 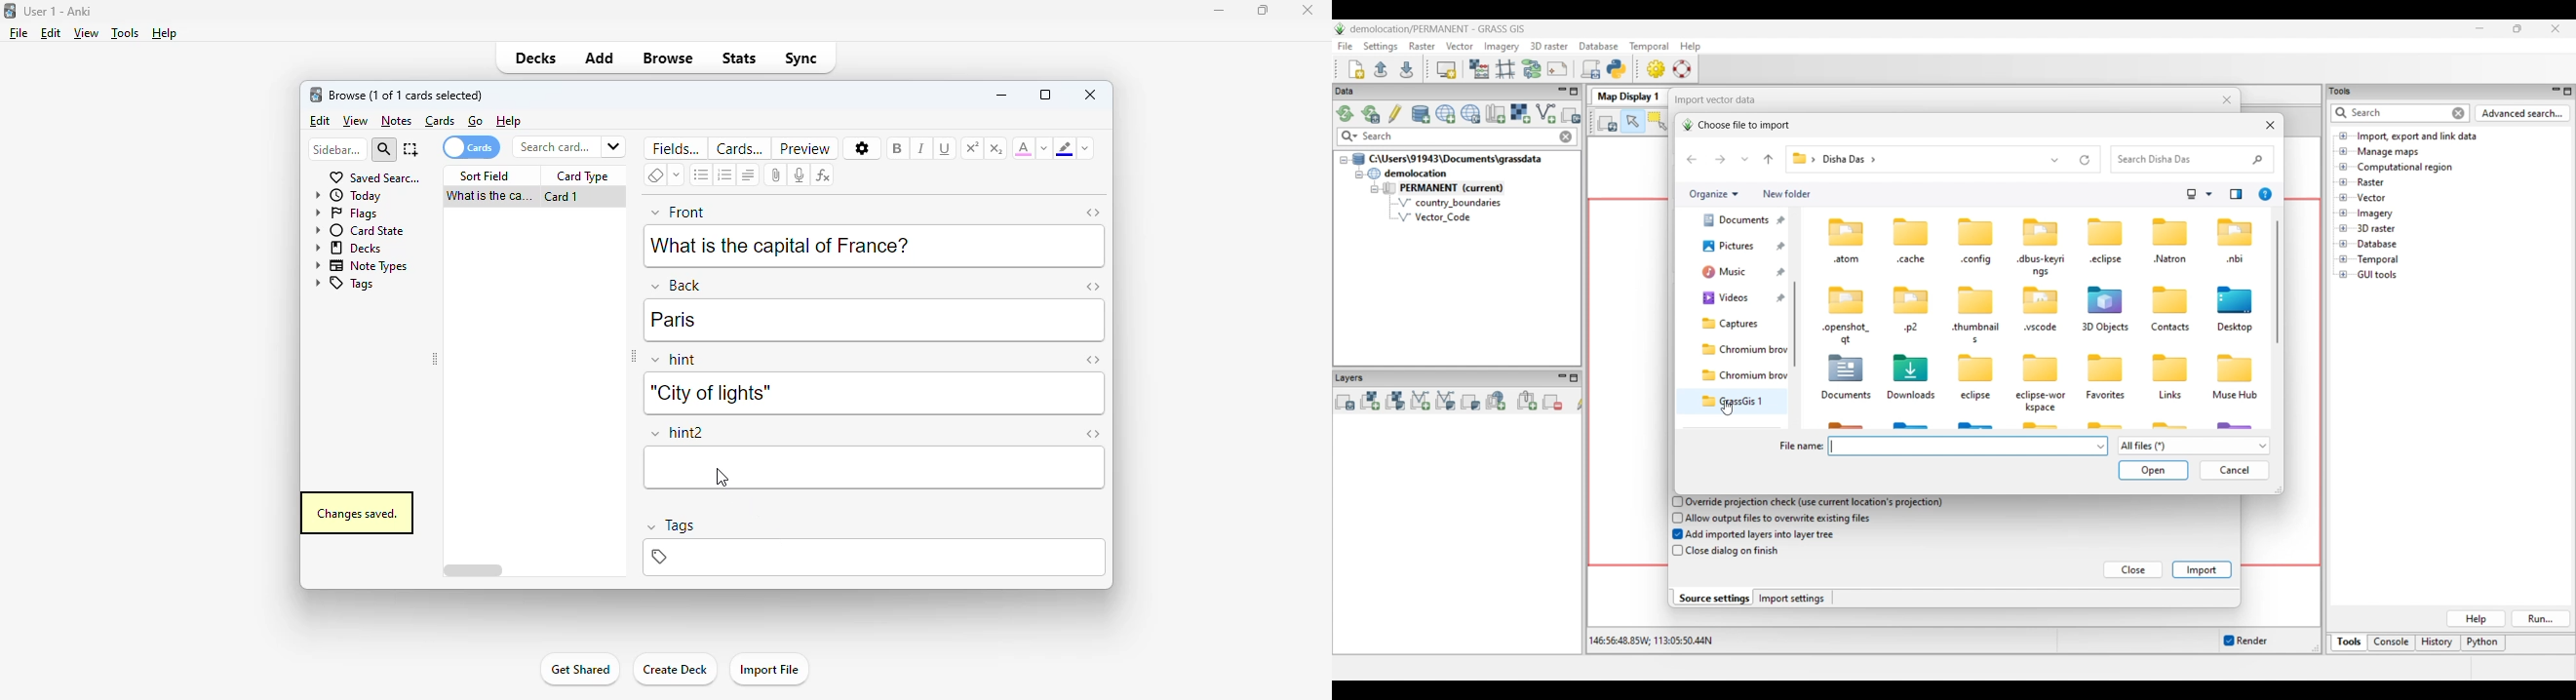 What do you see at coordinates (920, 148) in the screenshot?
I see `italic` at bounding box center [920, 148].